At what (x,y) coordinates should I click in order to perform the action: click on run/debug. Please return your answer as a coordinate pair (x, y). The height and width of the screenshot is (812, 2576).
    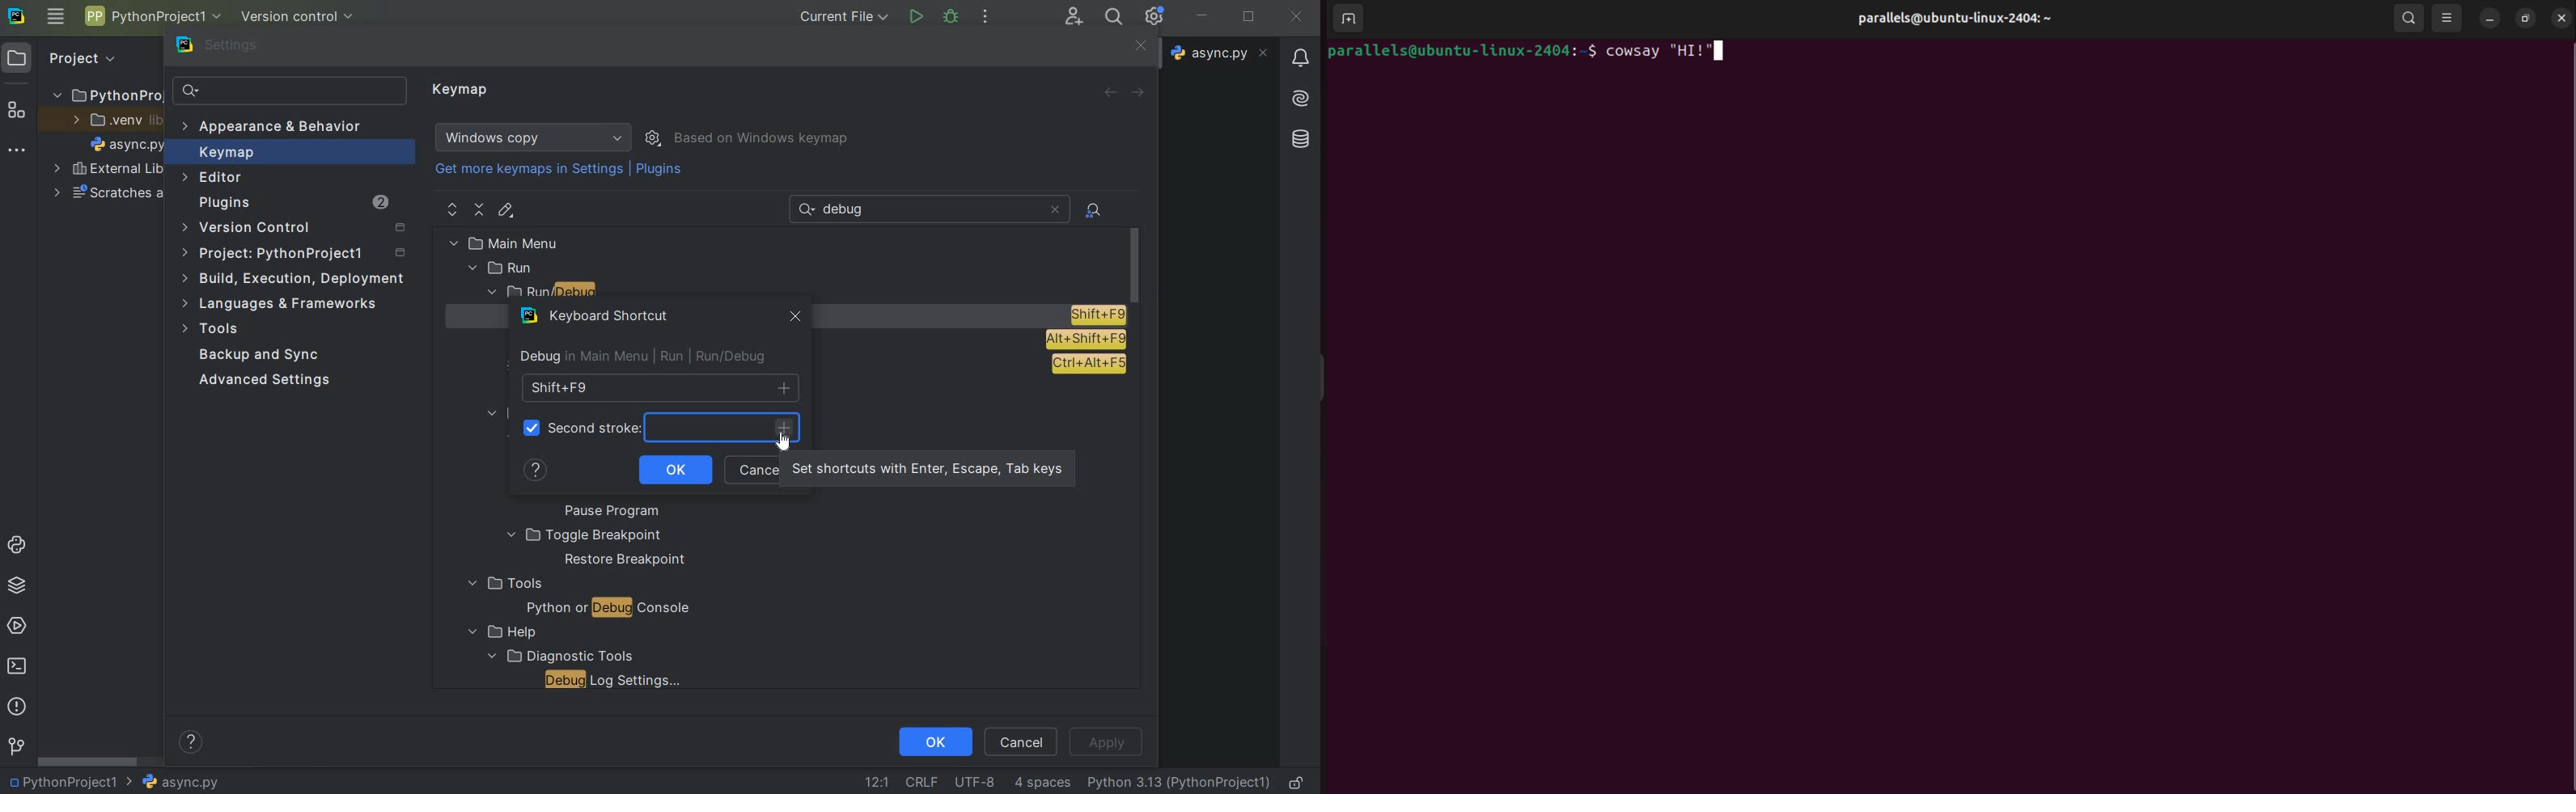
    Looking at the image, I should click on (720, 357).